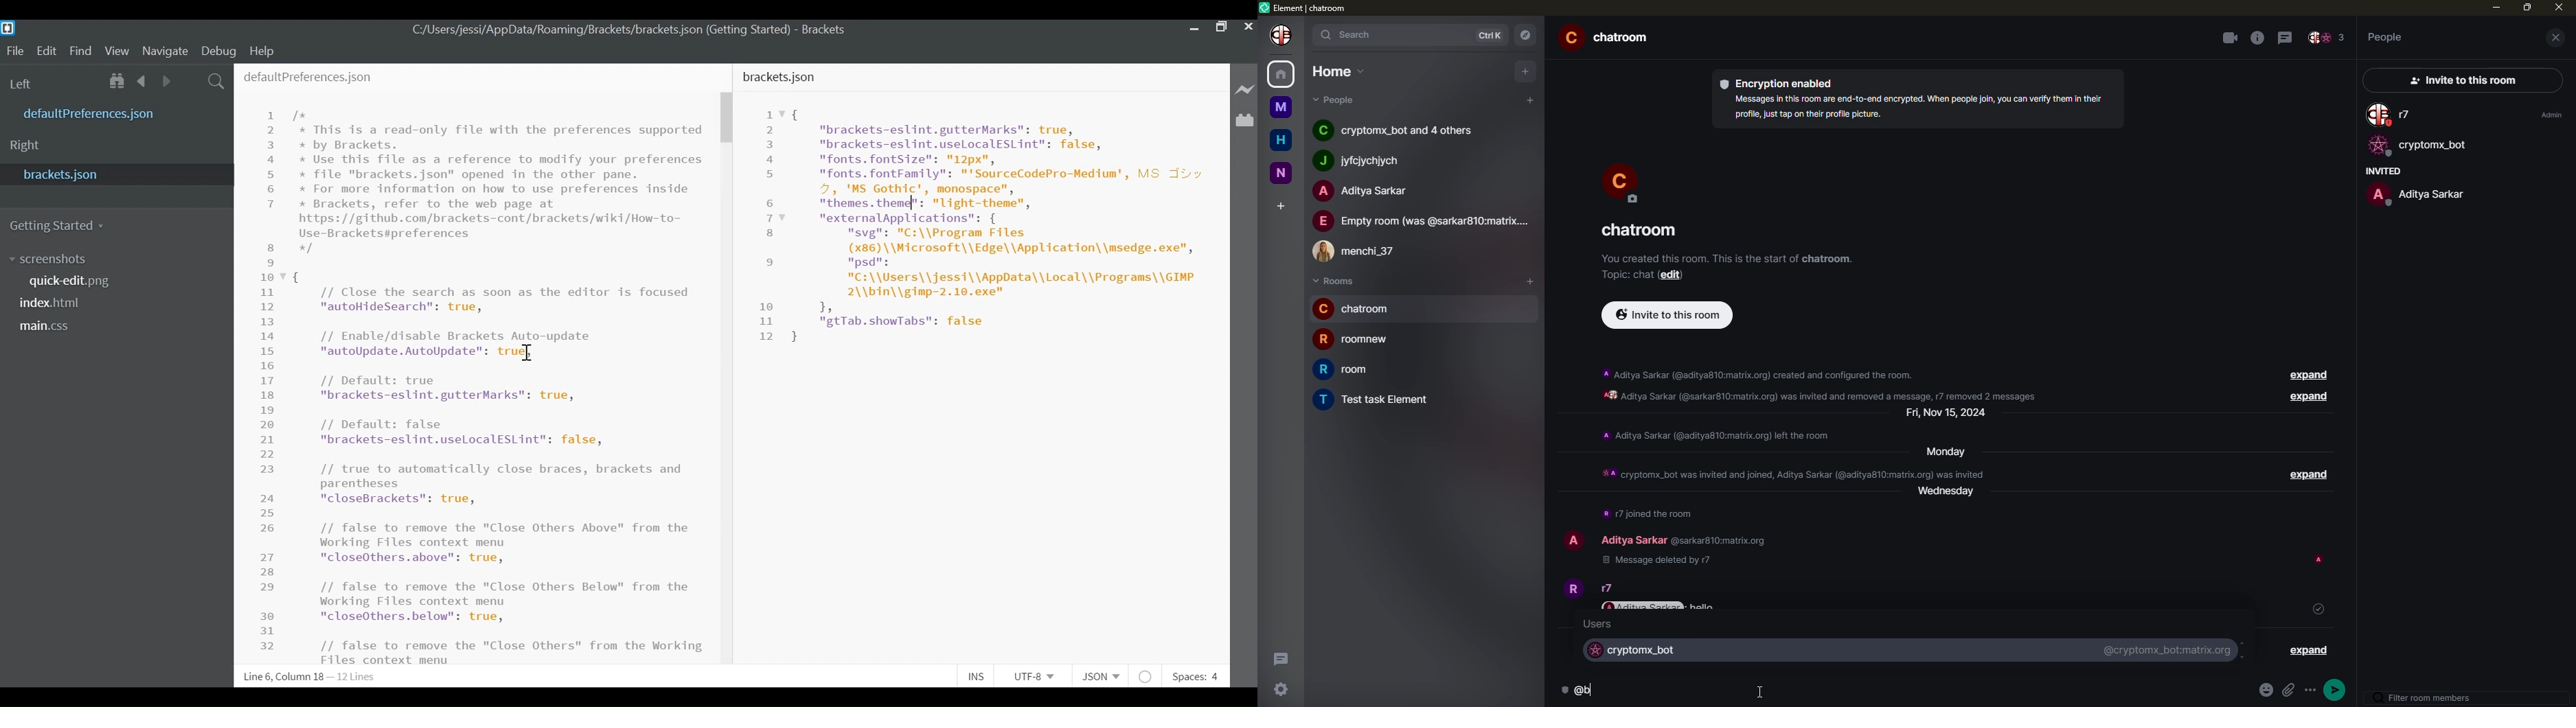  Describe the element at coordinates (1354, 370) in the screenshot. I see `room` at that location.